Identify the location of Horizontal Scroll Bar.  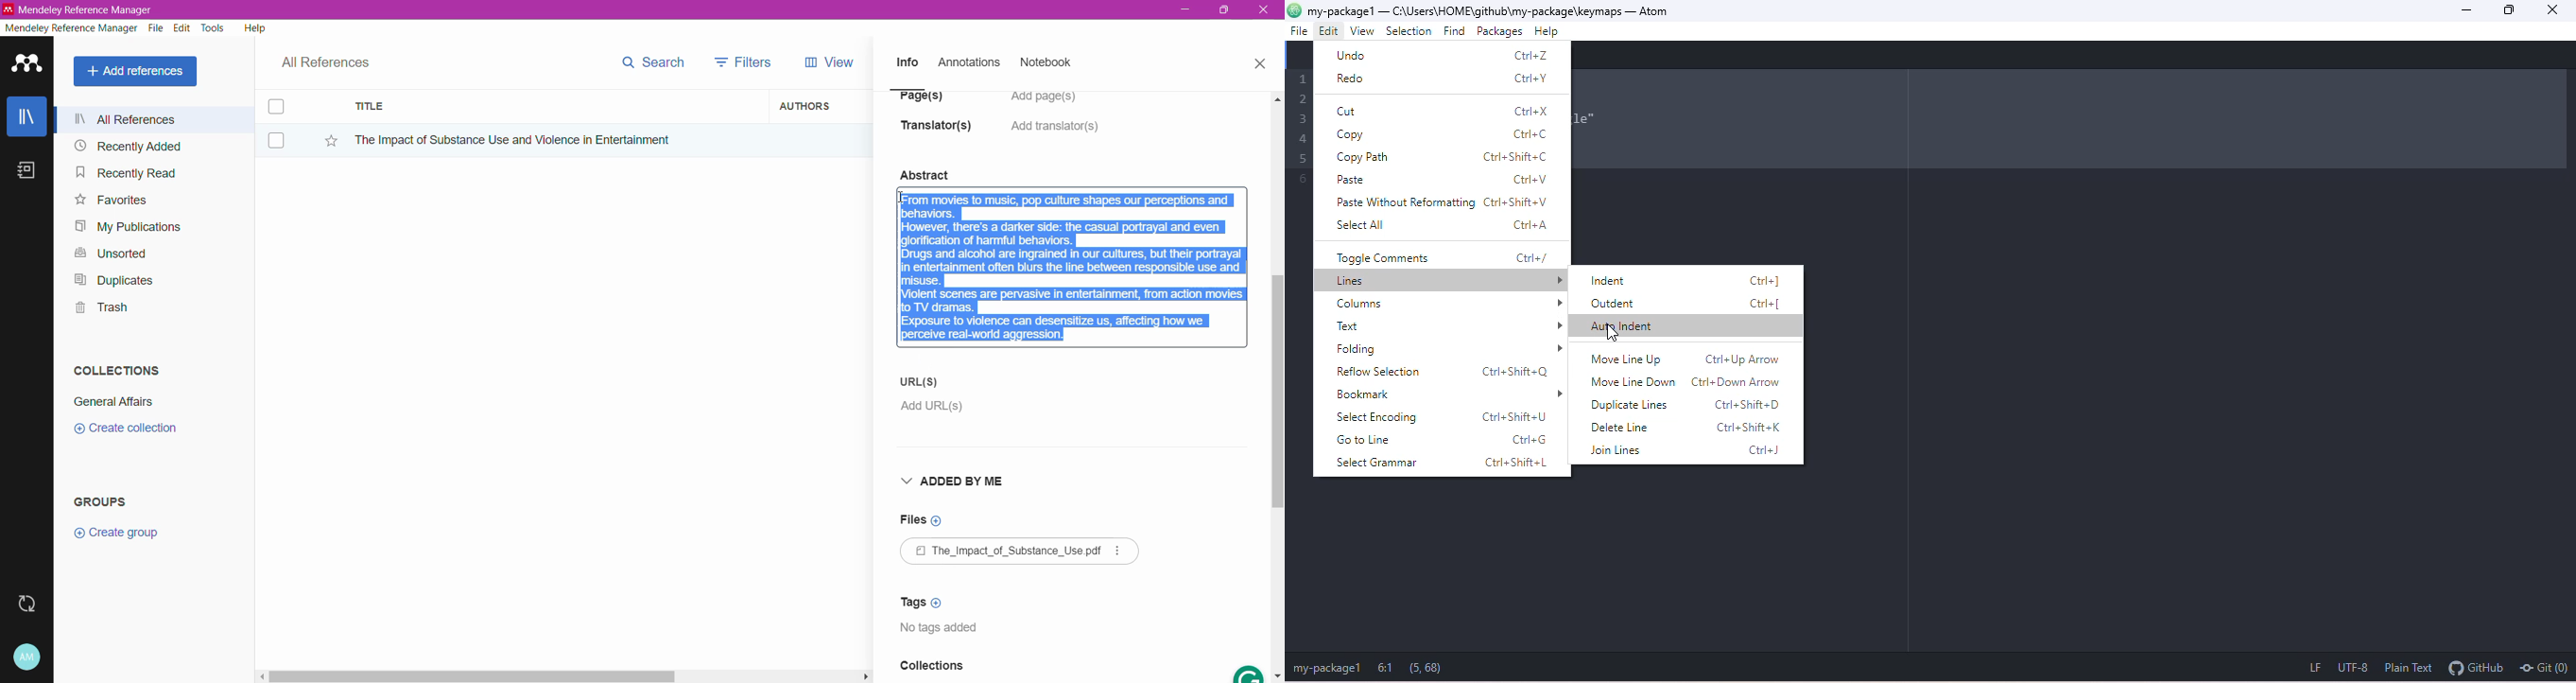
(563, 675).